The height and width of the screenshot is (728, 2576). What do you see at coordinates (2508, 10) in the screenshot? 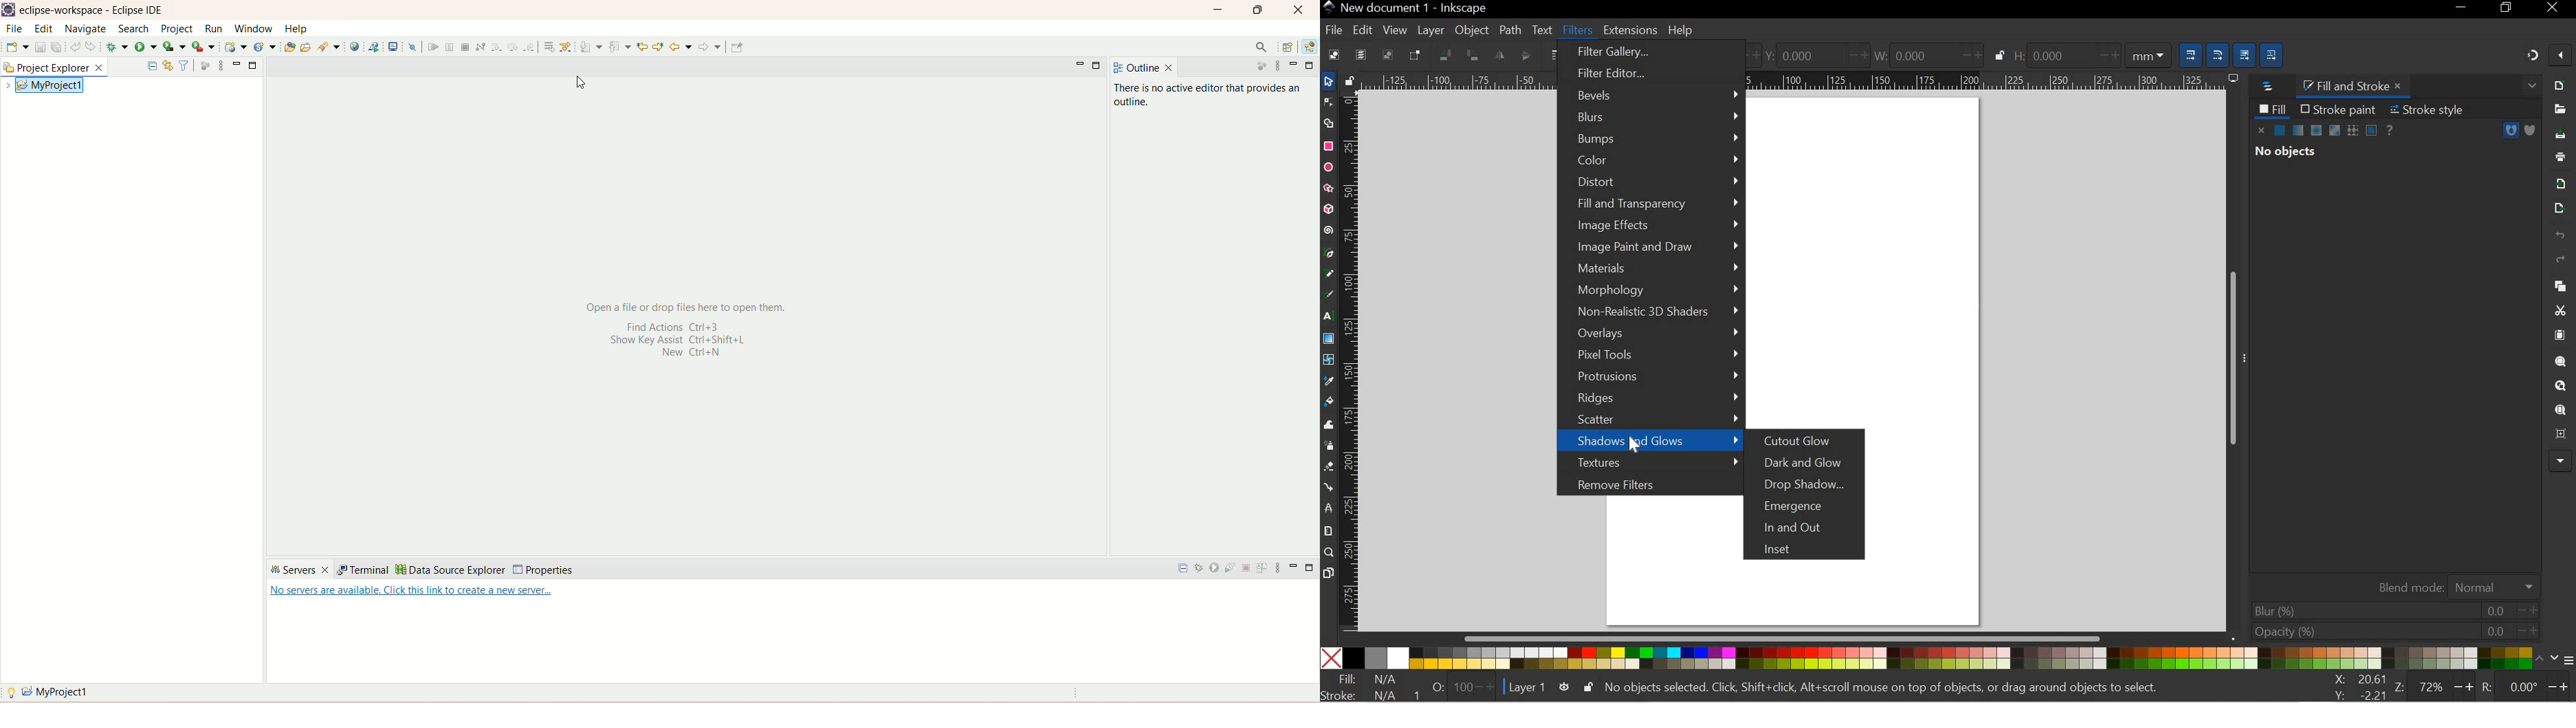
I see `RESTORE DOWN` at bounding box center [2508, 10].